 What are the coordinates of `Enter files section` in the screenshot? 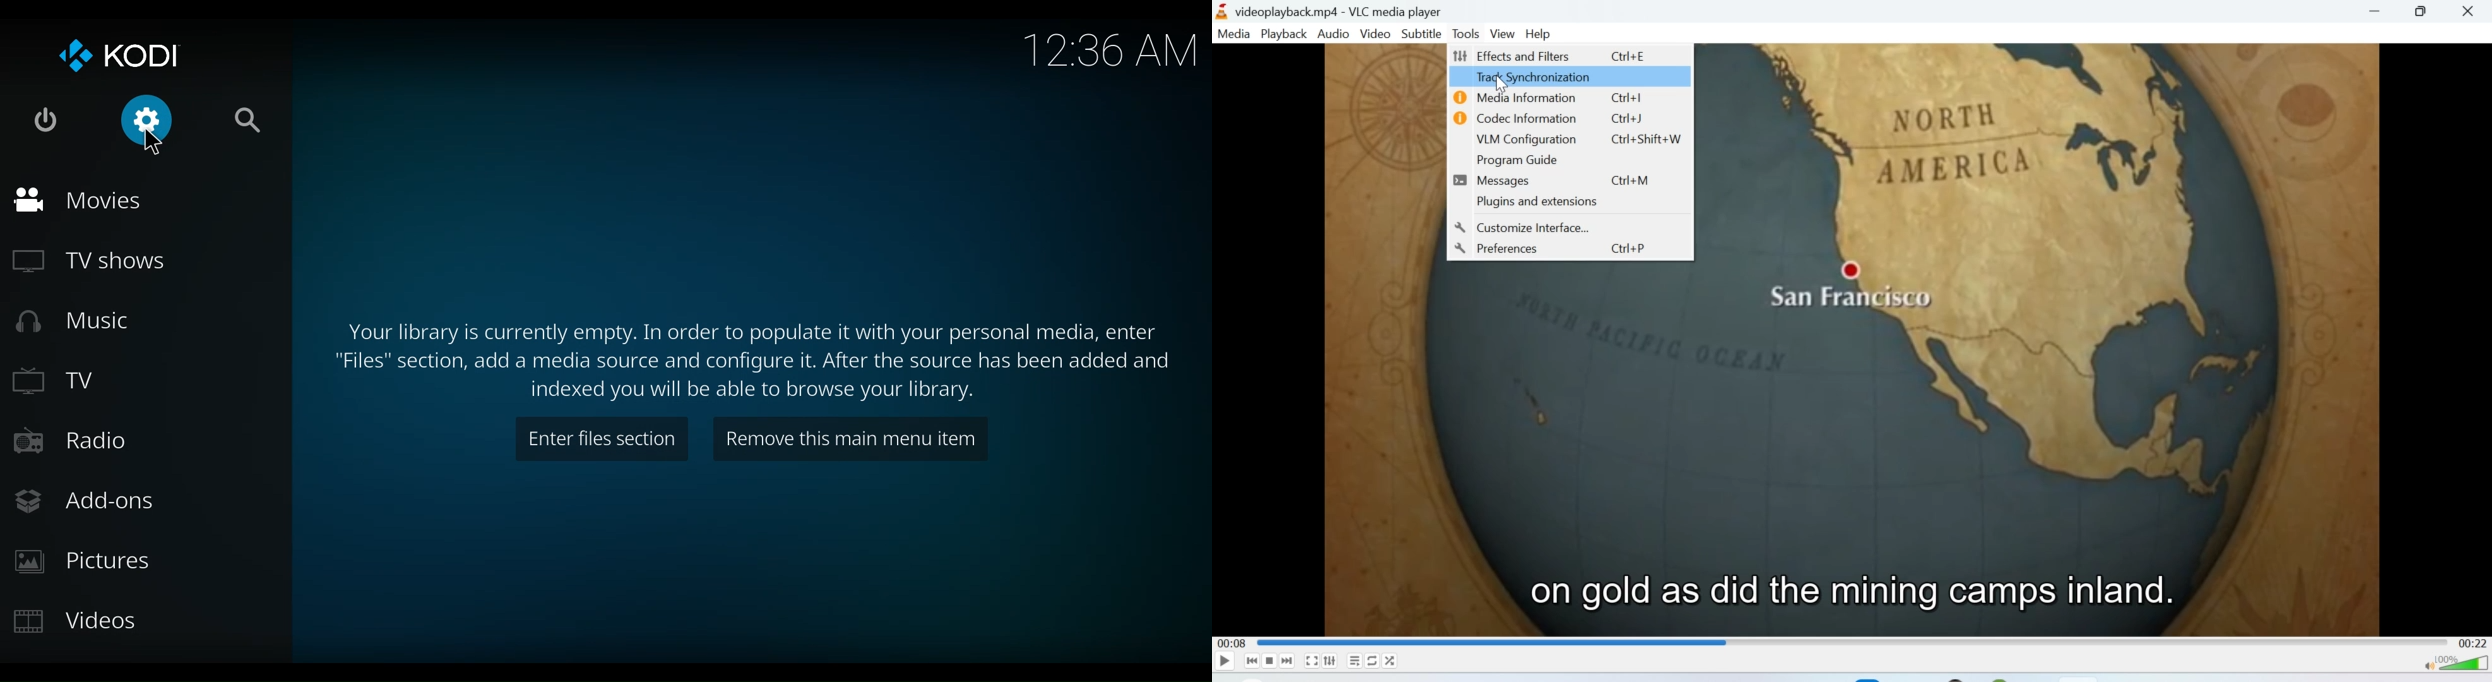 It's located at (604, 438).